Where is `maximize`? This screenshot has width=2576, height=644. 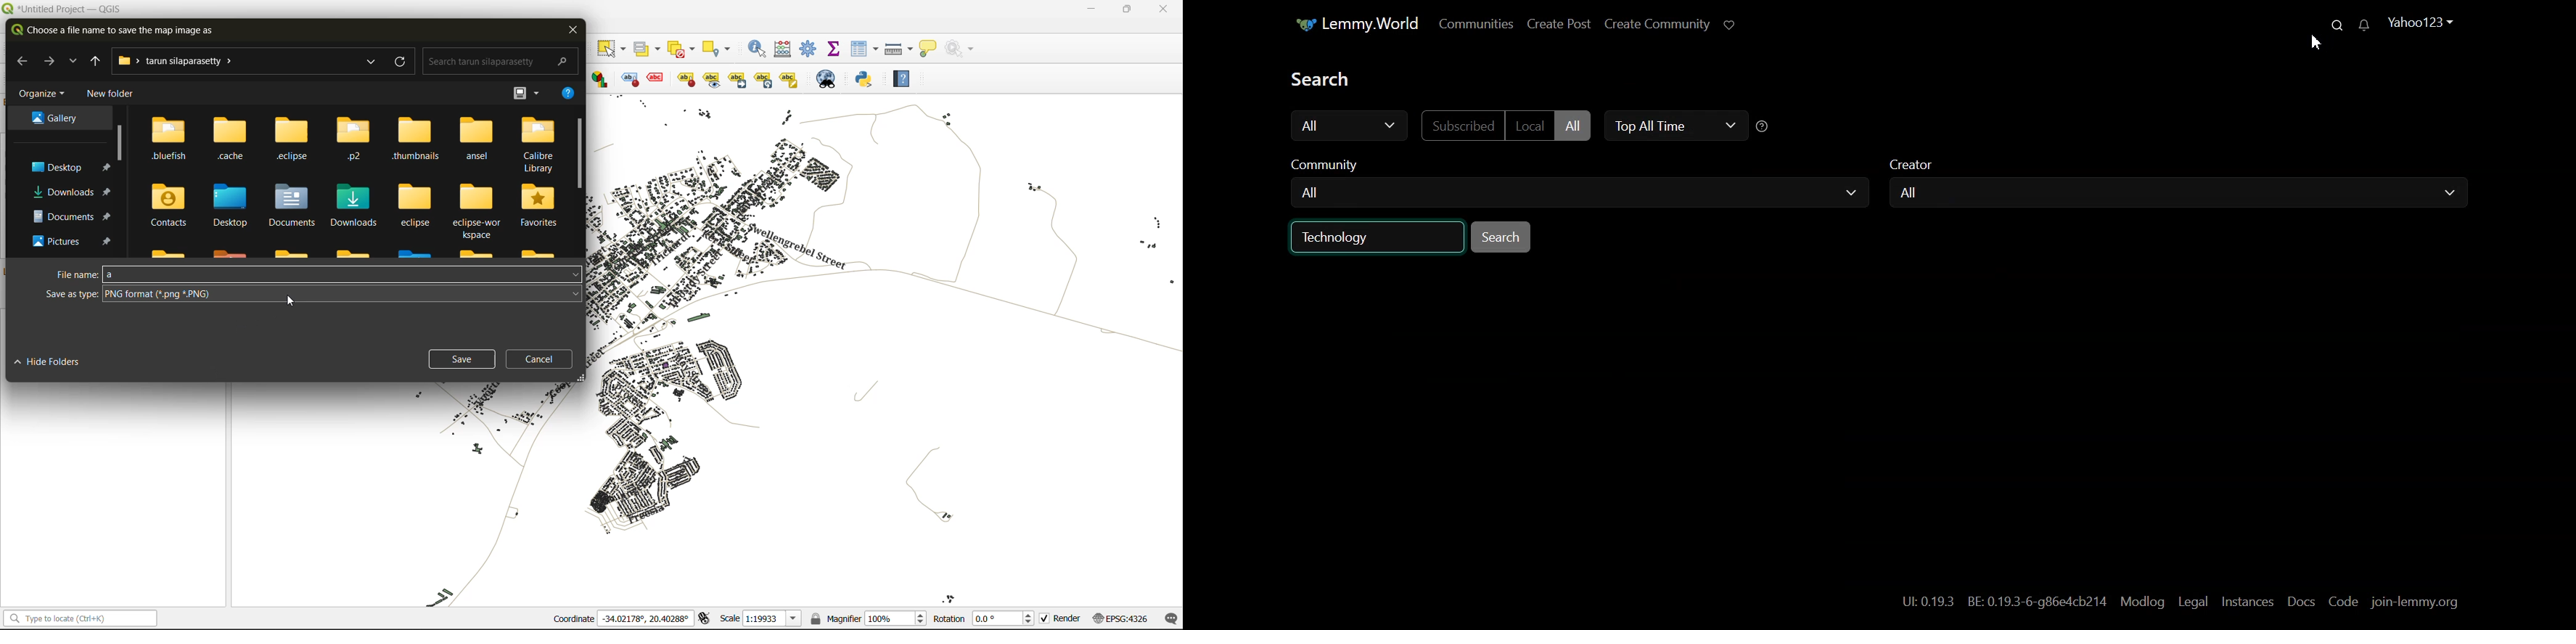 maximize is located at coordinates (1128, 9).